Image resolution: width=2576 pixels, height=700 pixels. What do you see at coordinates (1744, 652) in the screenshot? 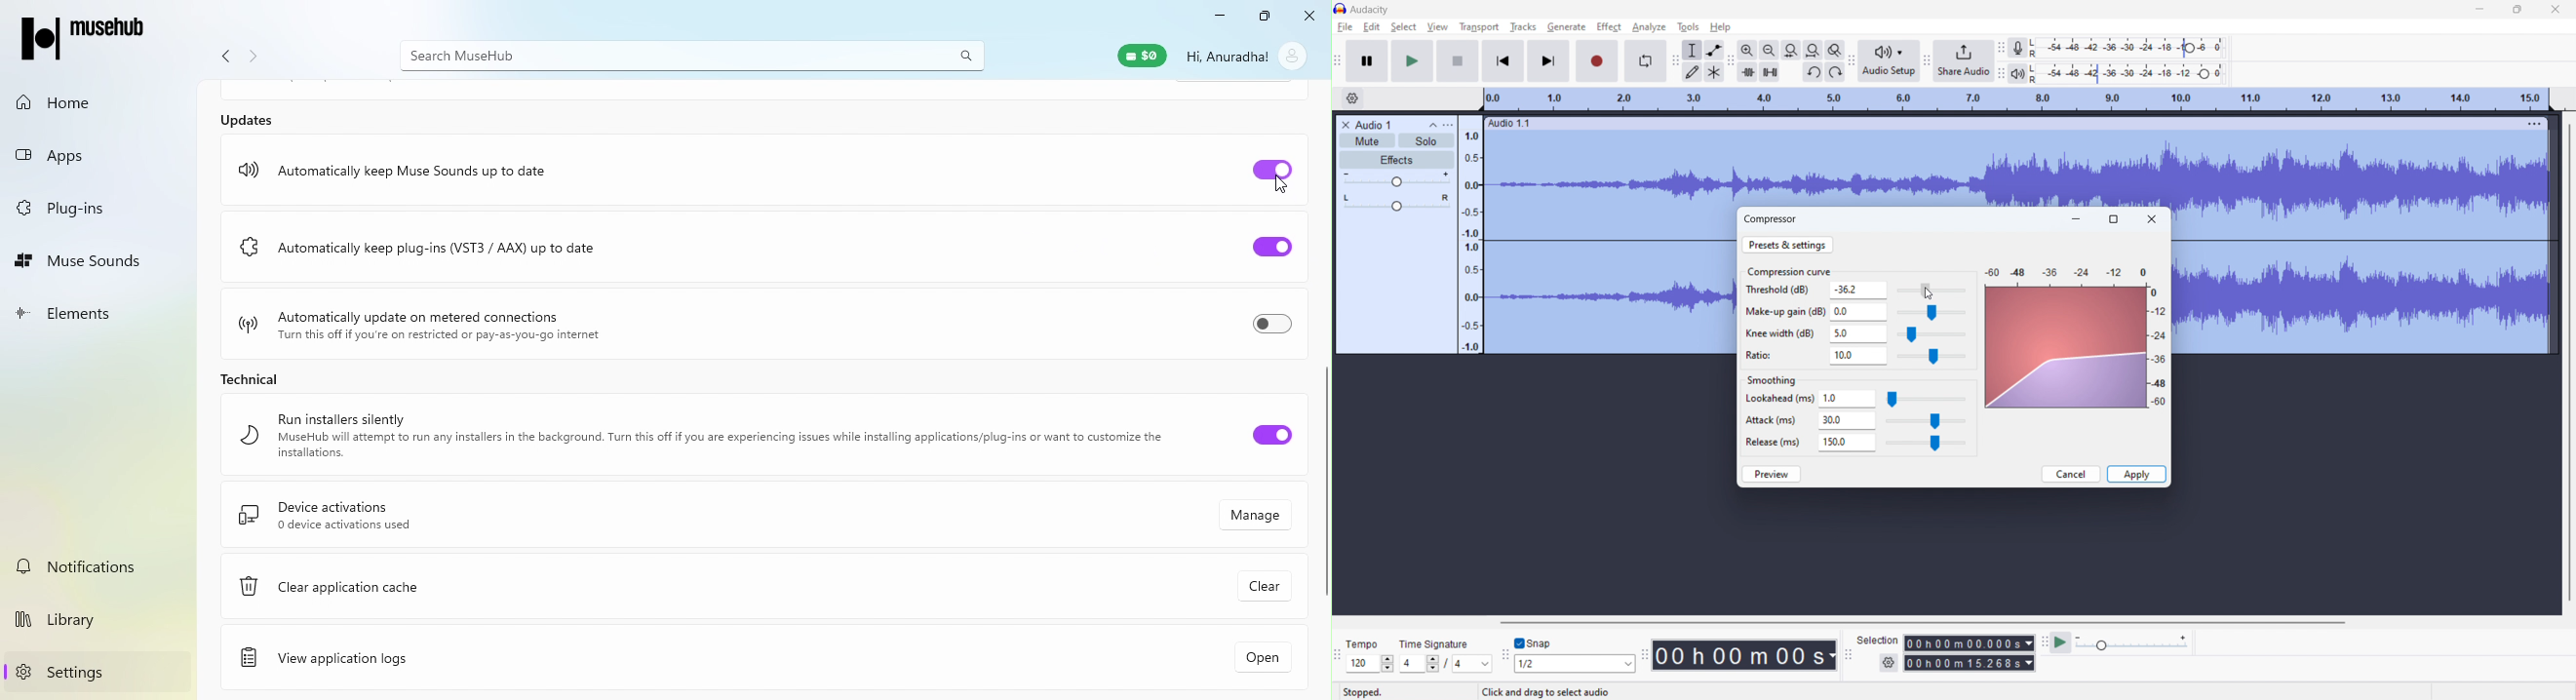
I see `00 h 00 m 00 s` at bounding box center [1744, 652].